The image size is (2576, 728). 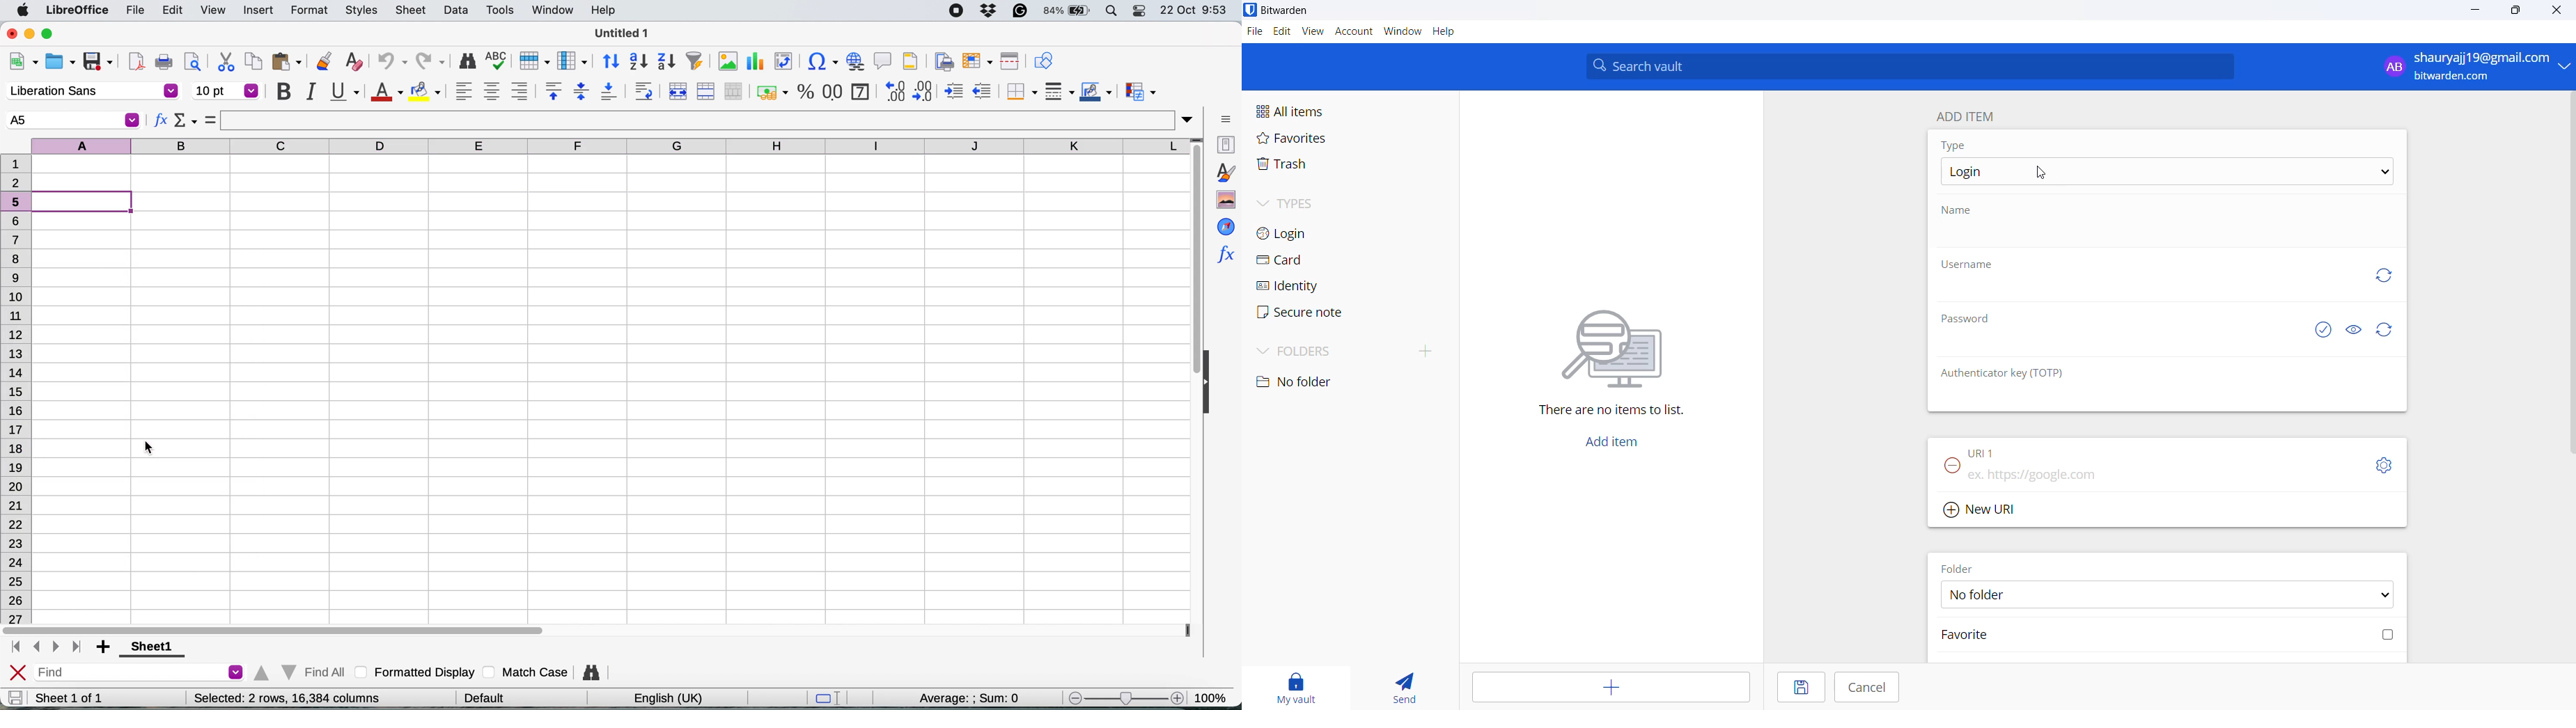 What do you see at coordinates (1022, 10) in the screenshot?
I see `grammarly` at bounding box center [1022, 10].